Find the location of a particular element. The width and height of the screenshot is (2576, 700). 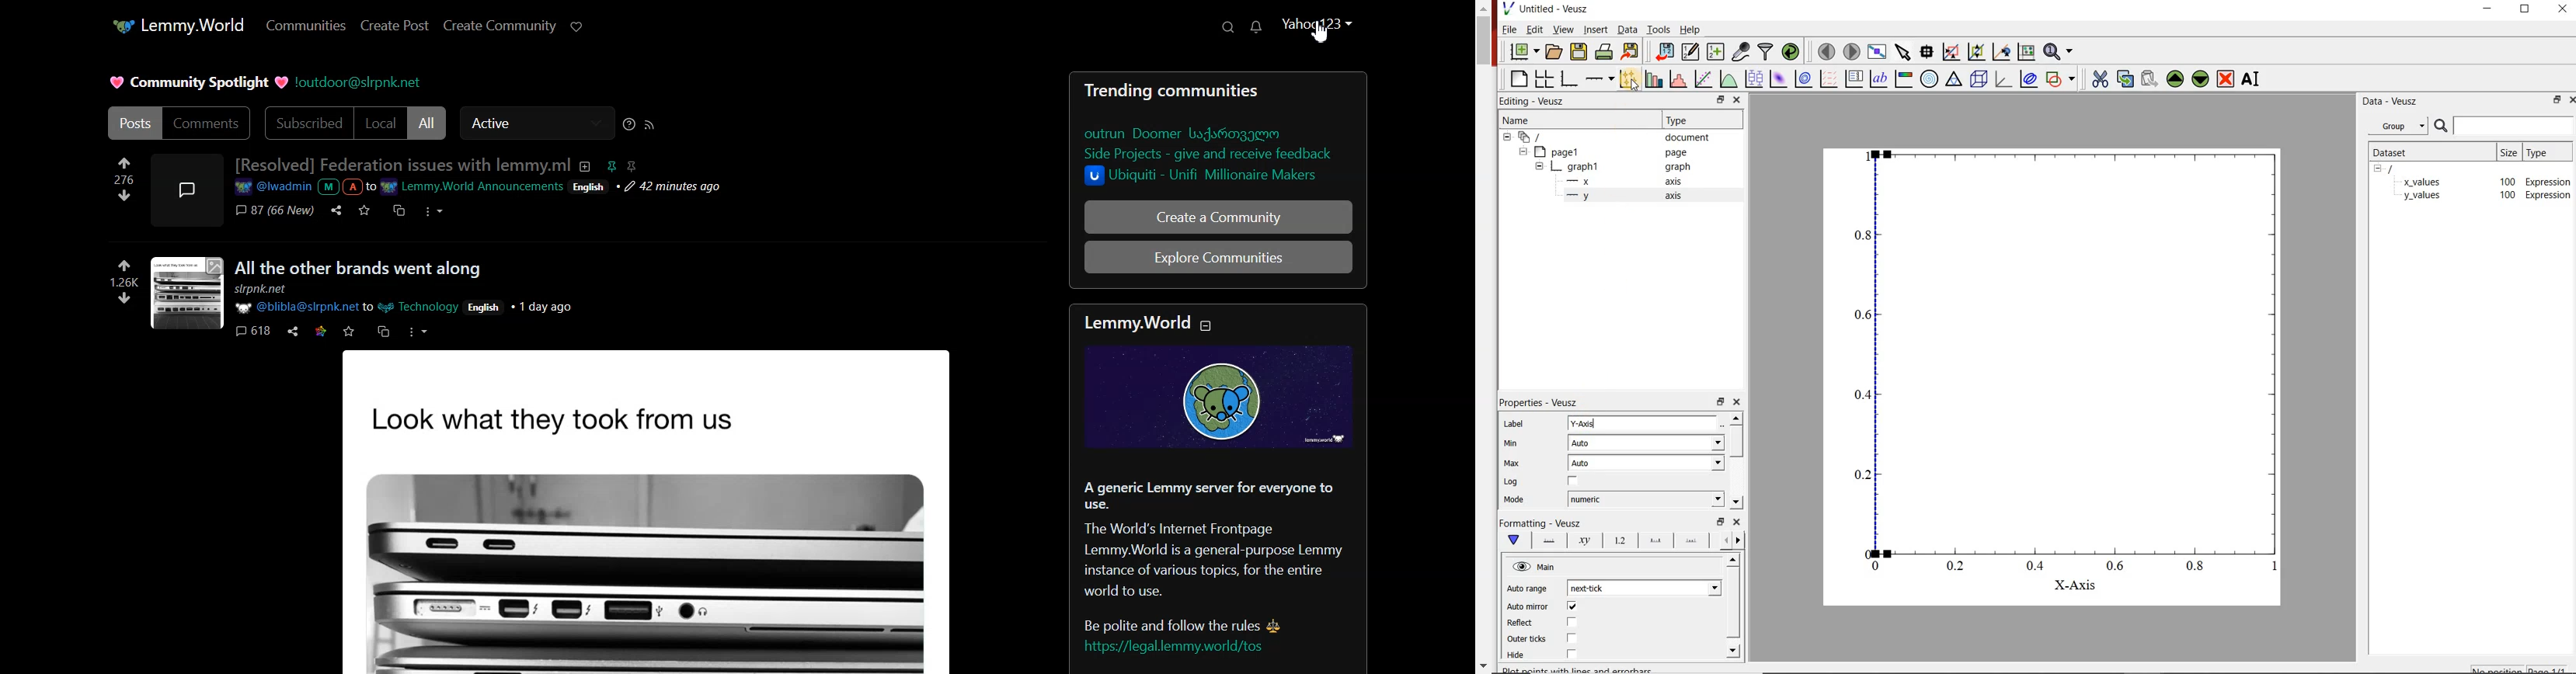

yahoo123 is located at coordinates (1319, 26).